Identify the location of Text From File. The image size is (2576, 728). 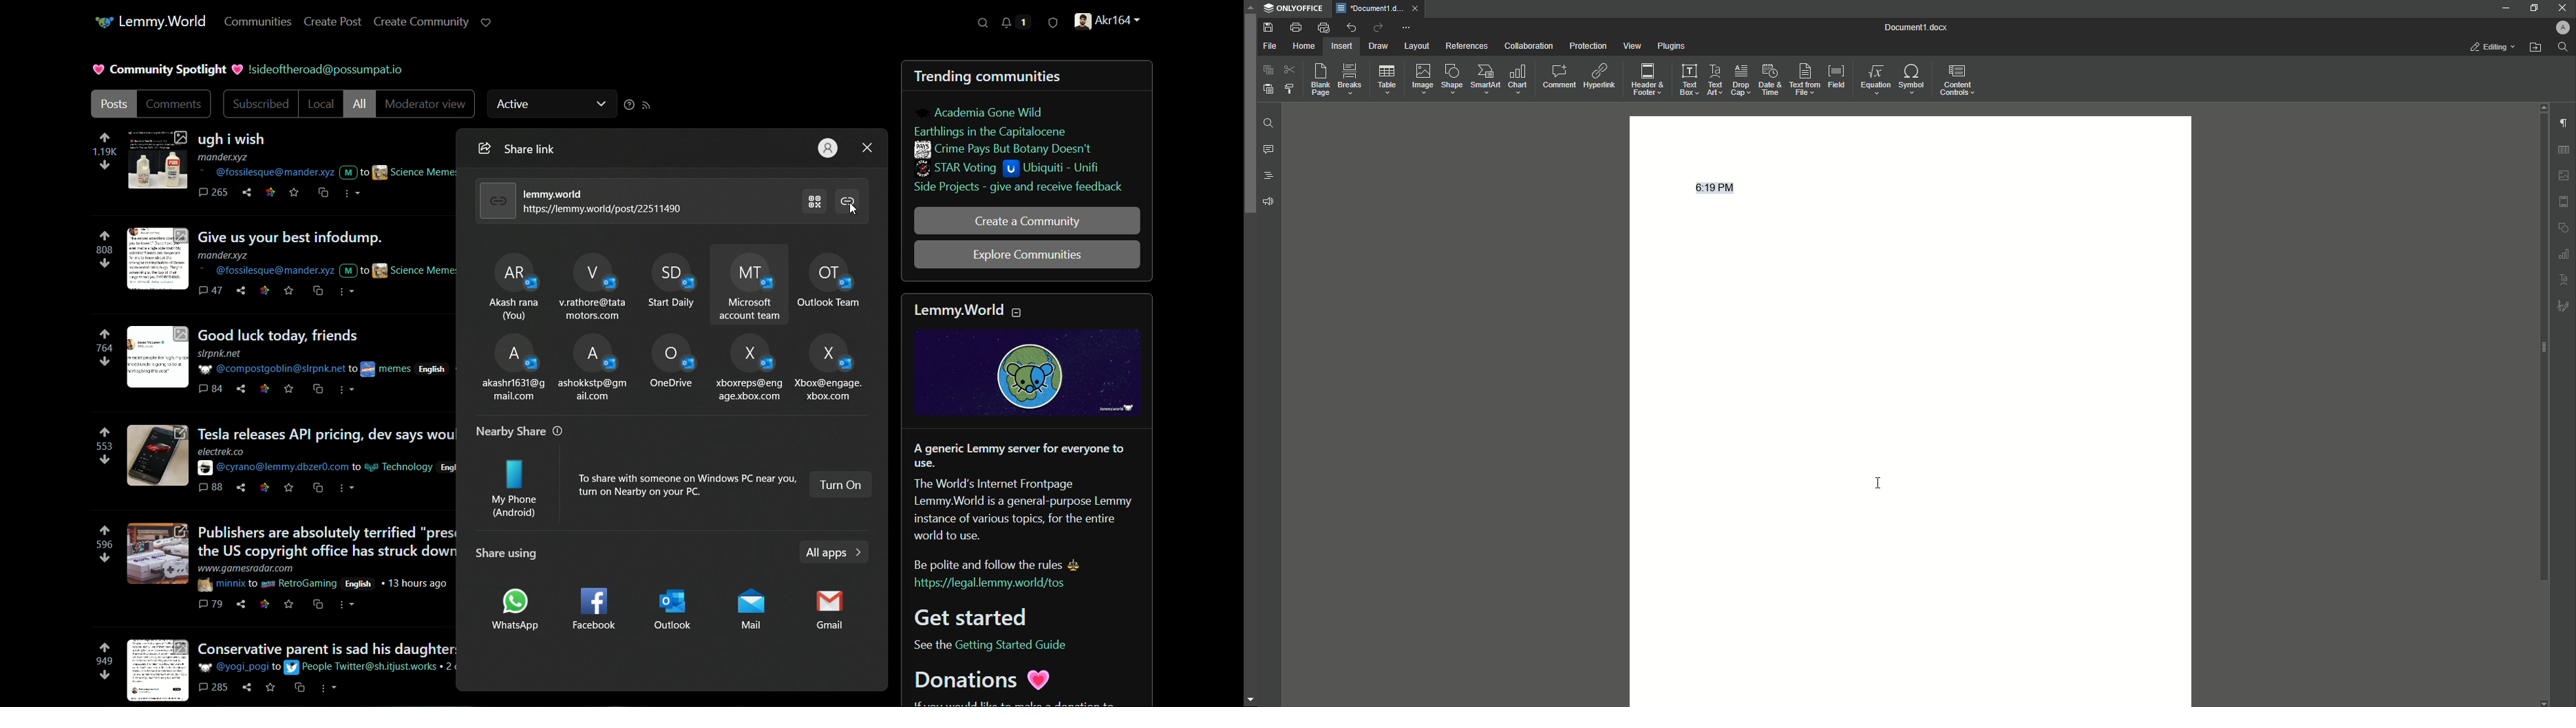
(1805, 80).